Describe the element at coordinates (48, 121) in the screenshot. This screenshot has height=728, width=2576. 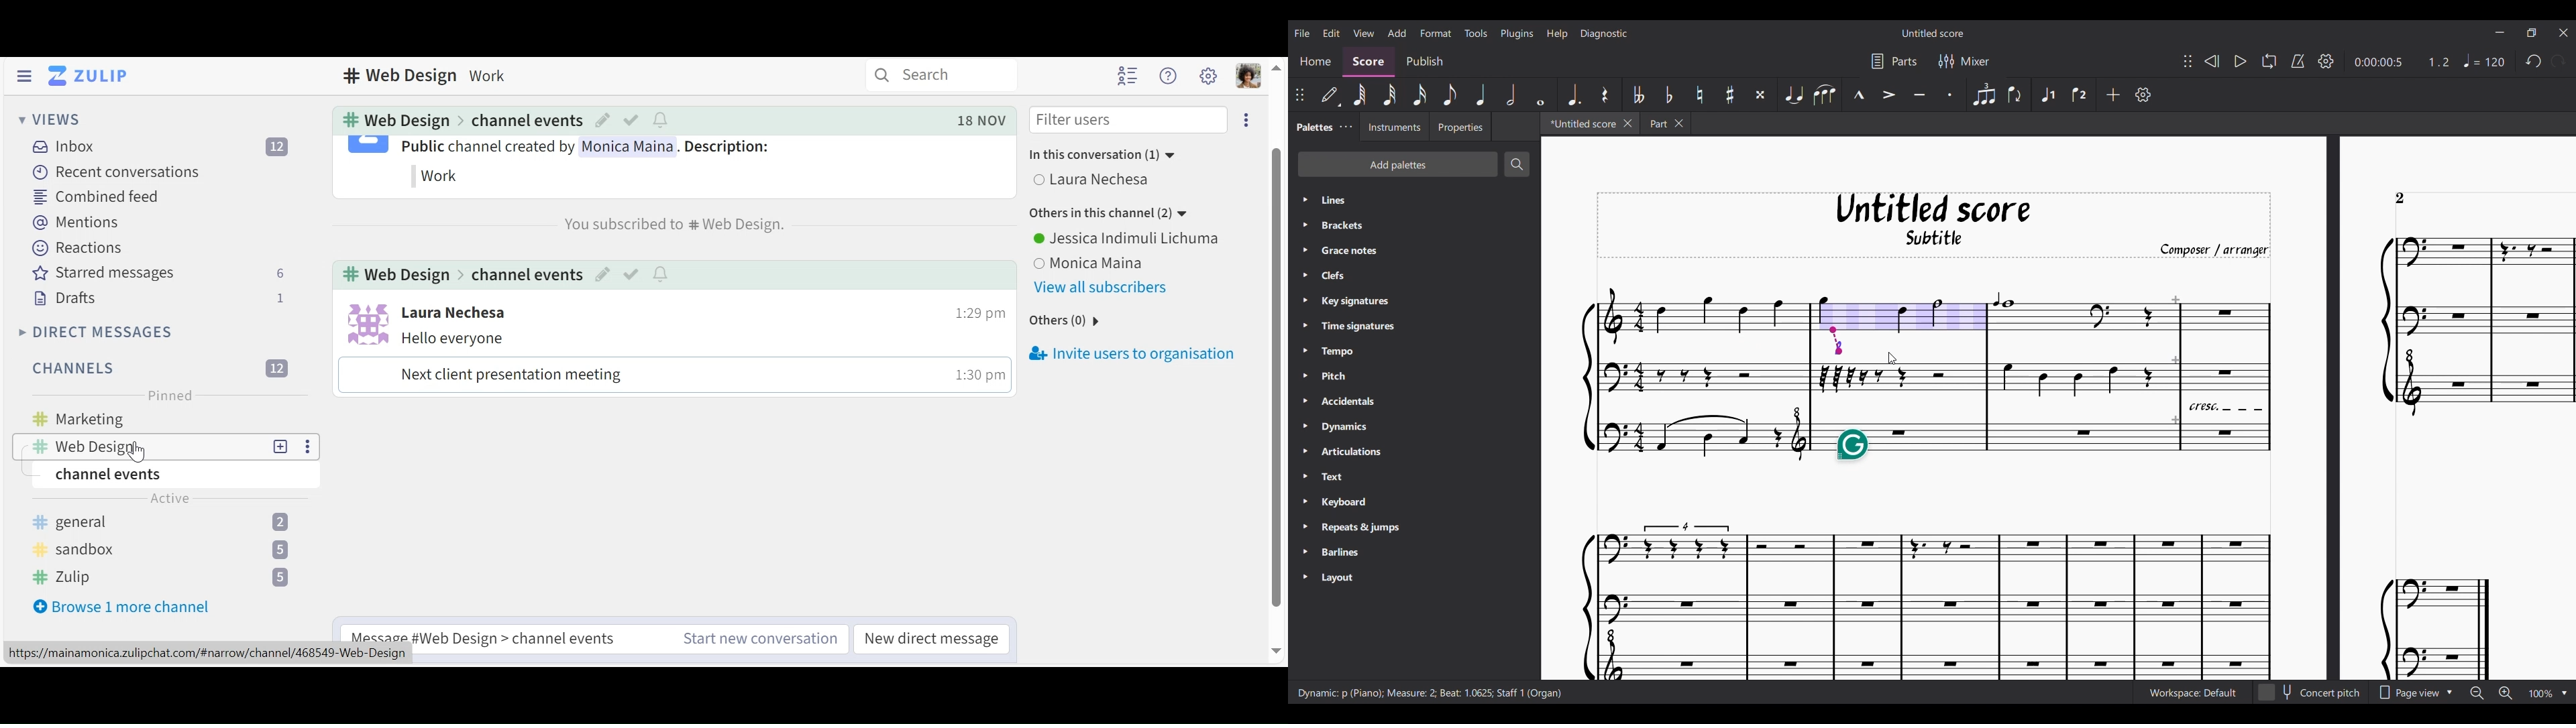
I see `Views` at that location.